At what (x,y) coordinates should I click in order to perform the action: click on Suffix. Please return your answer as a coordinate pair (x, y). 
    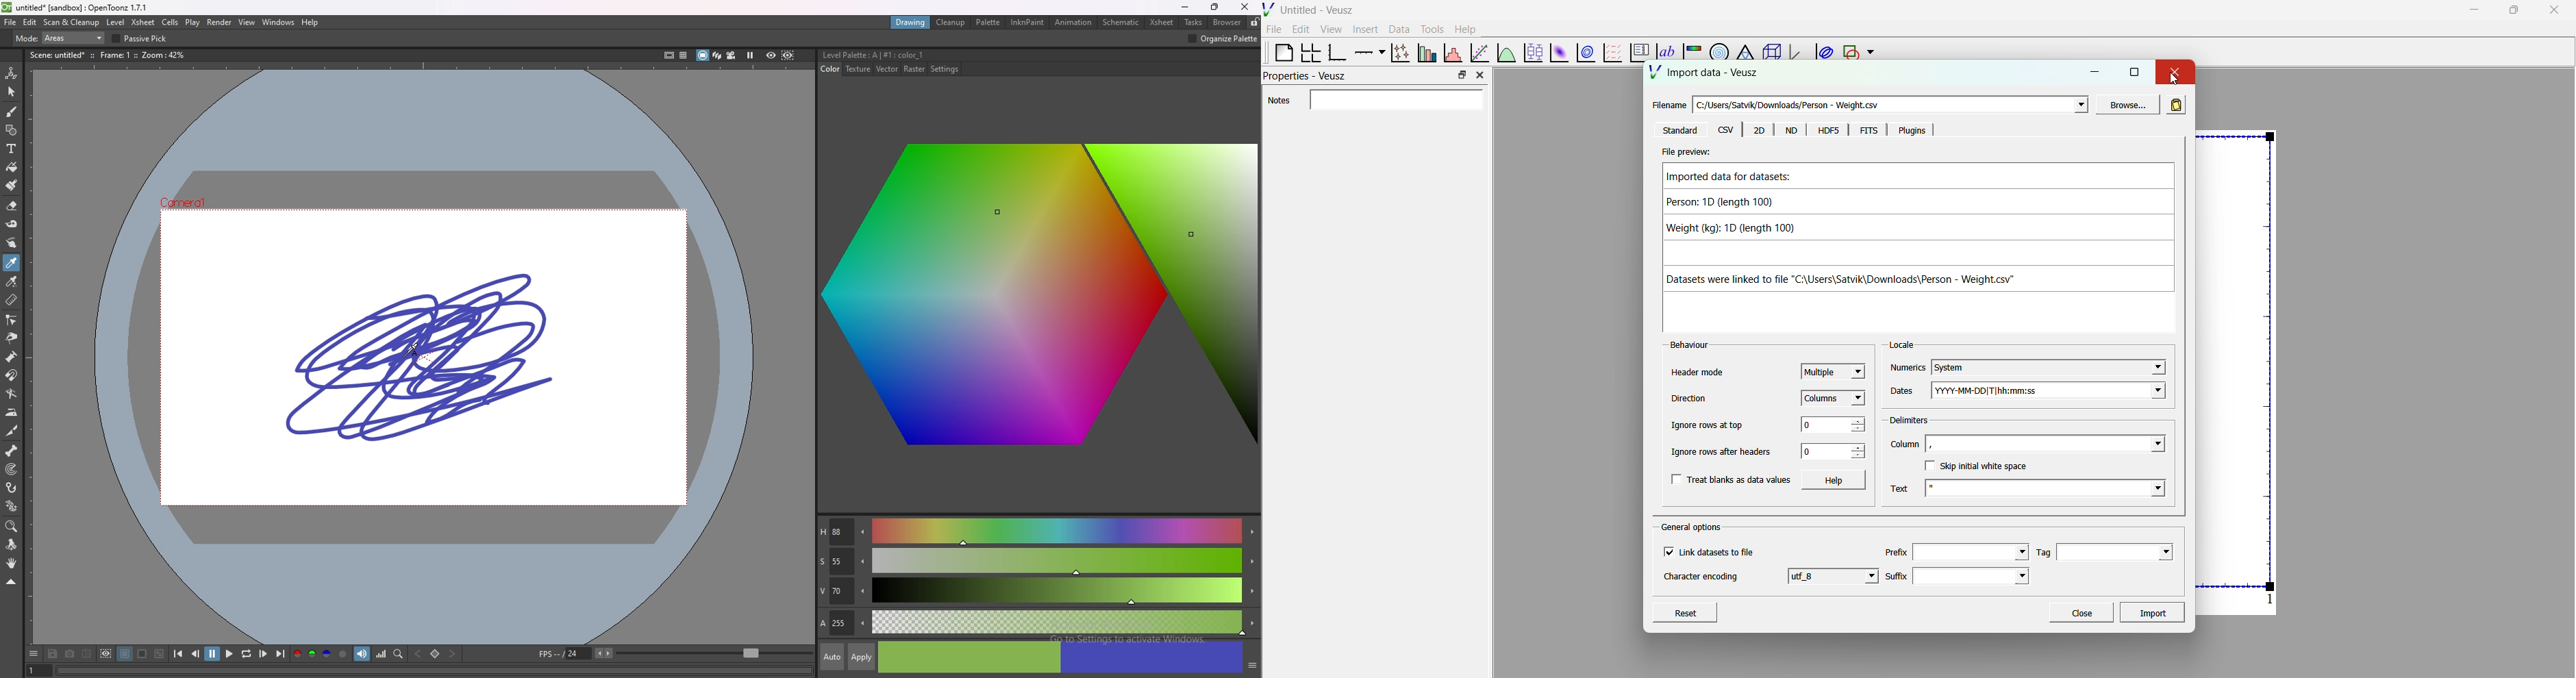
    Looking at the image, I should click on (1896, 573).